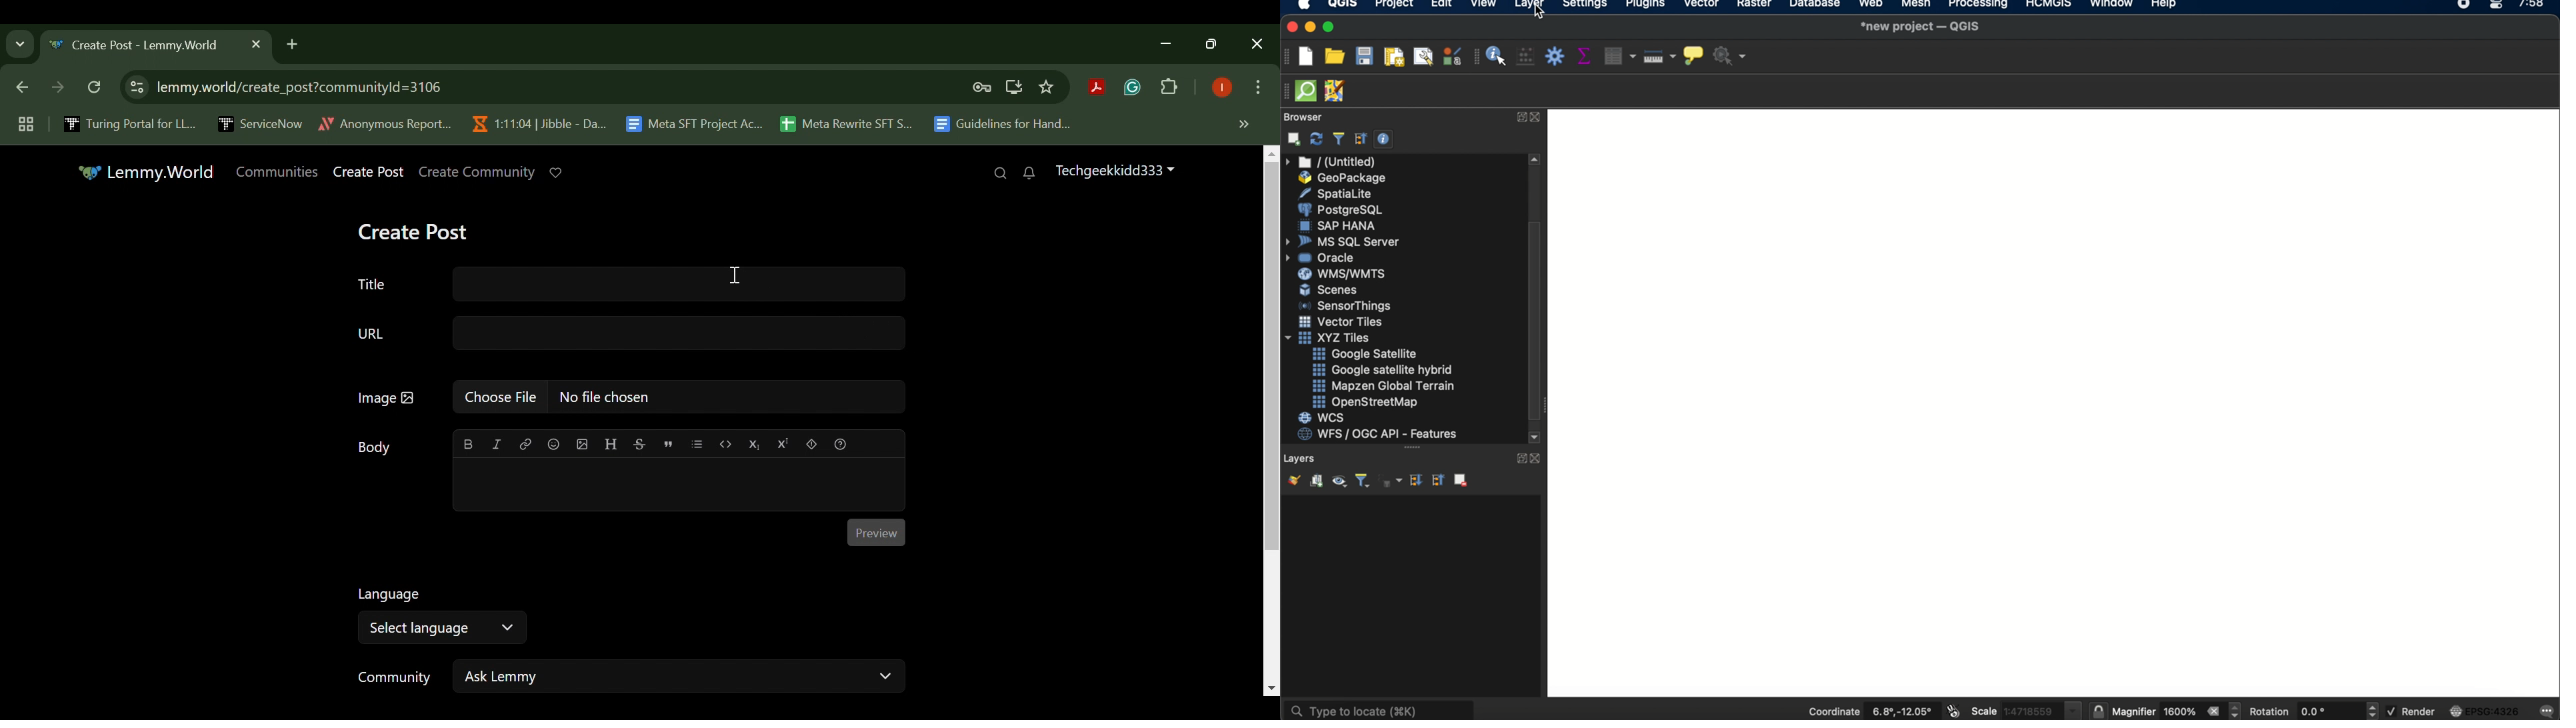  Describe the element at coordinates (1871, 5) in the screenshot. I see `web` at that location.